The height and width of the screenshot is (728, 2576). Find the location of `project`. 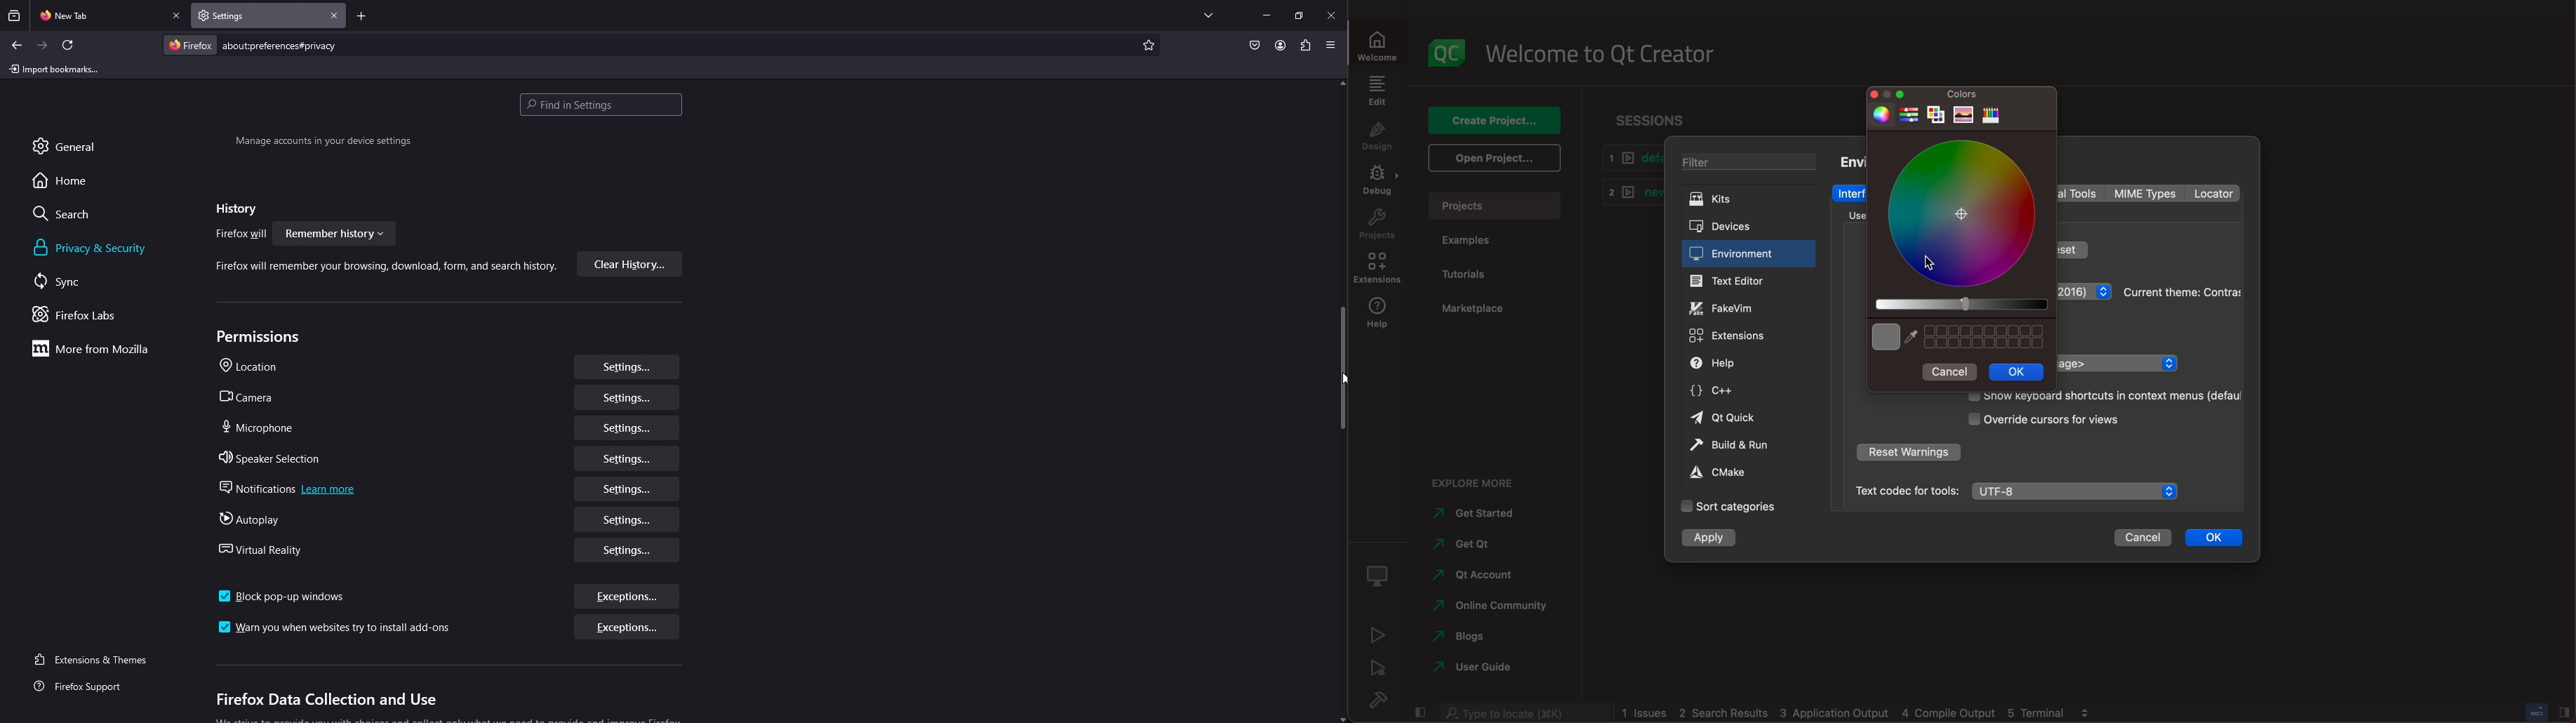

project is located at coordinates (1494, 204).